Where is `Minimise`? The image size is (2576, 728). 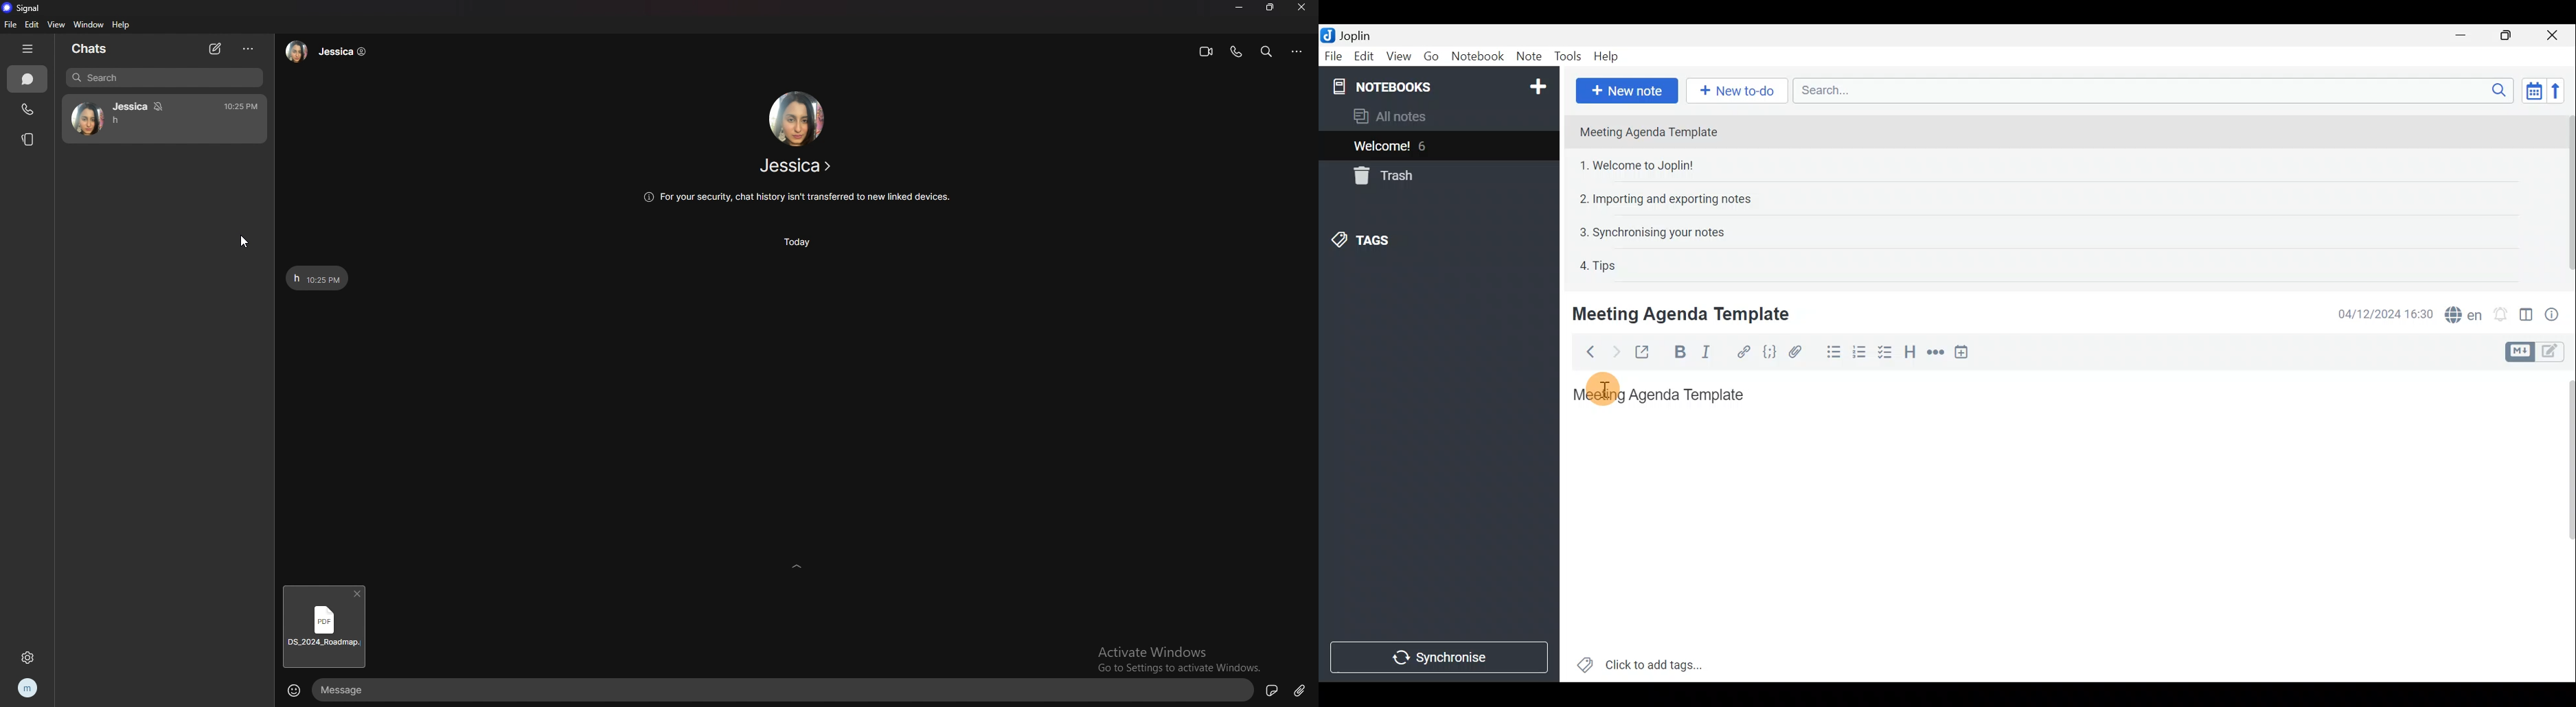 Minimise is located at coordinates (2463, 35).